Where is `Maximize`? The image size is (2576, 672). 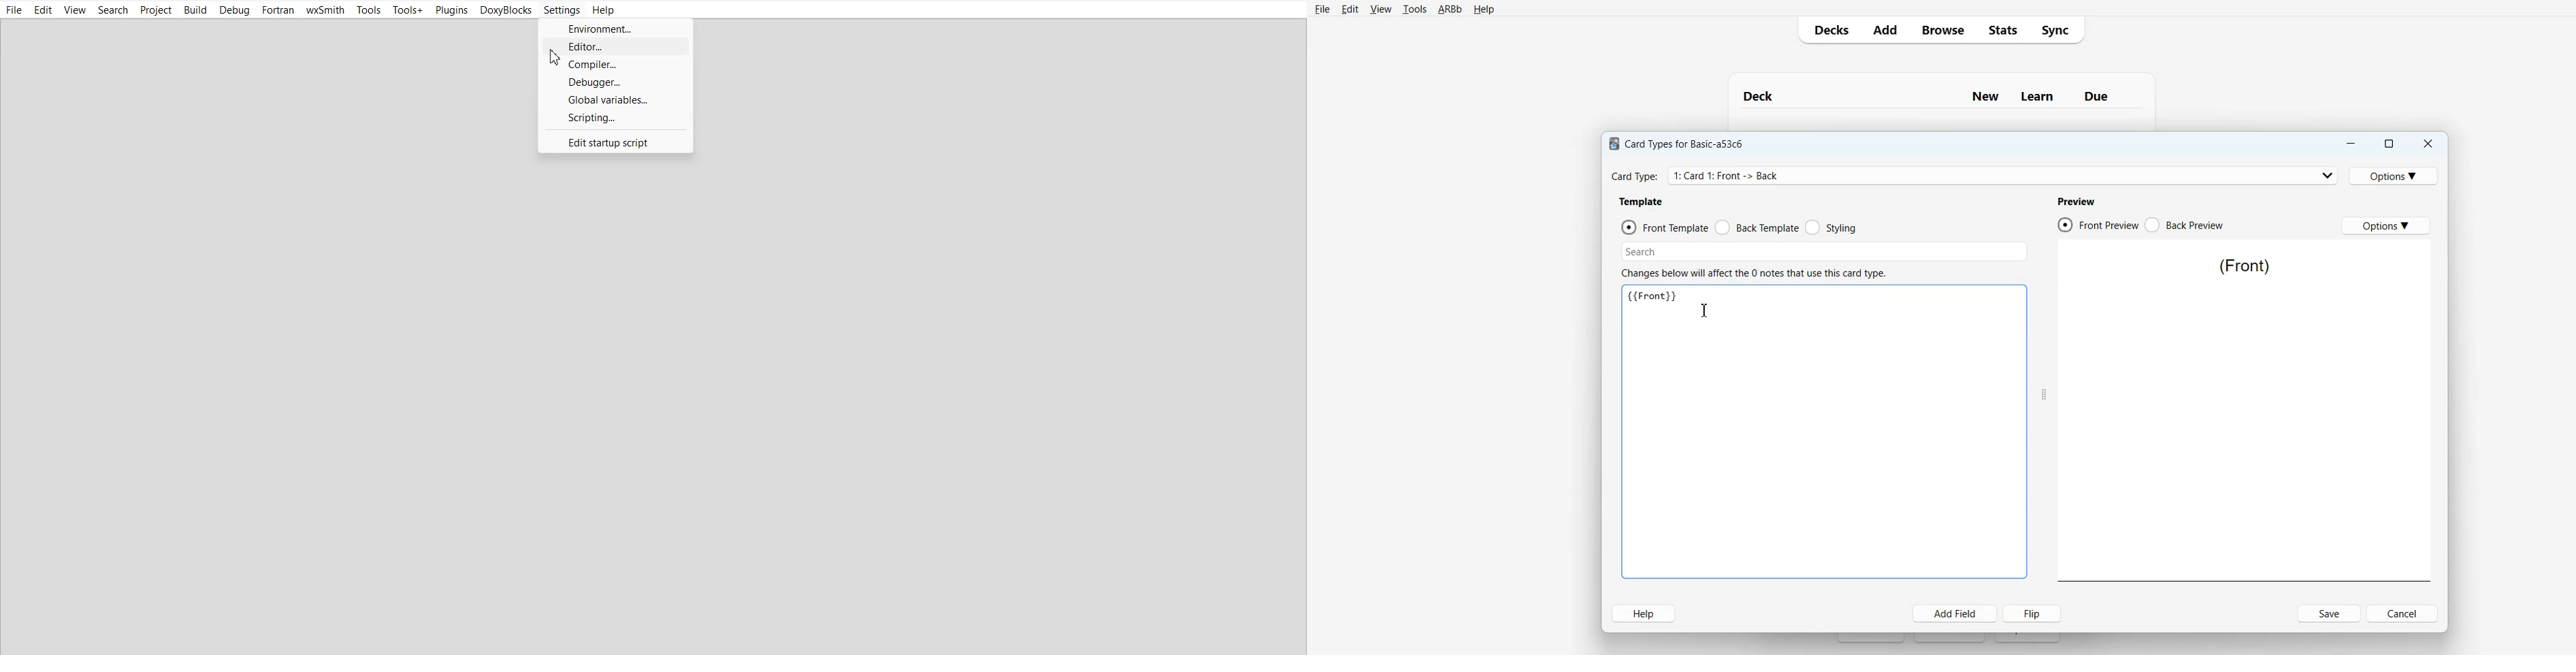 Maximize is located at coordinates (2388, 144).